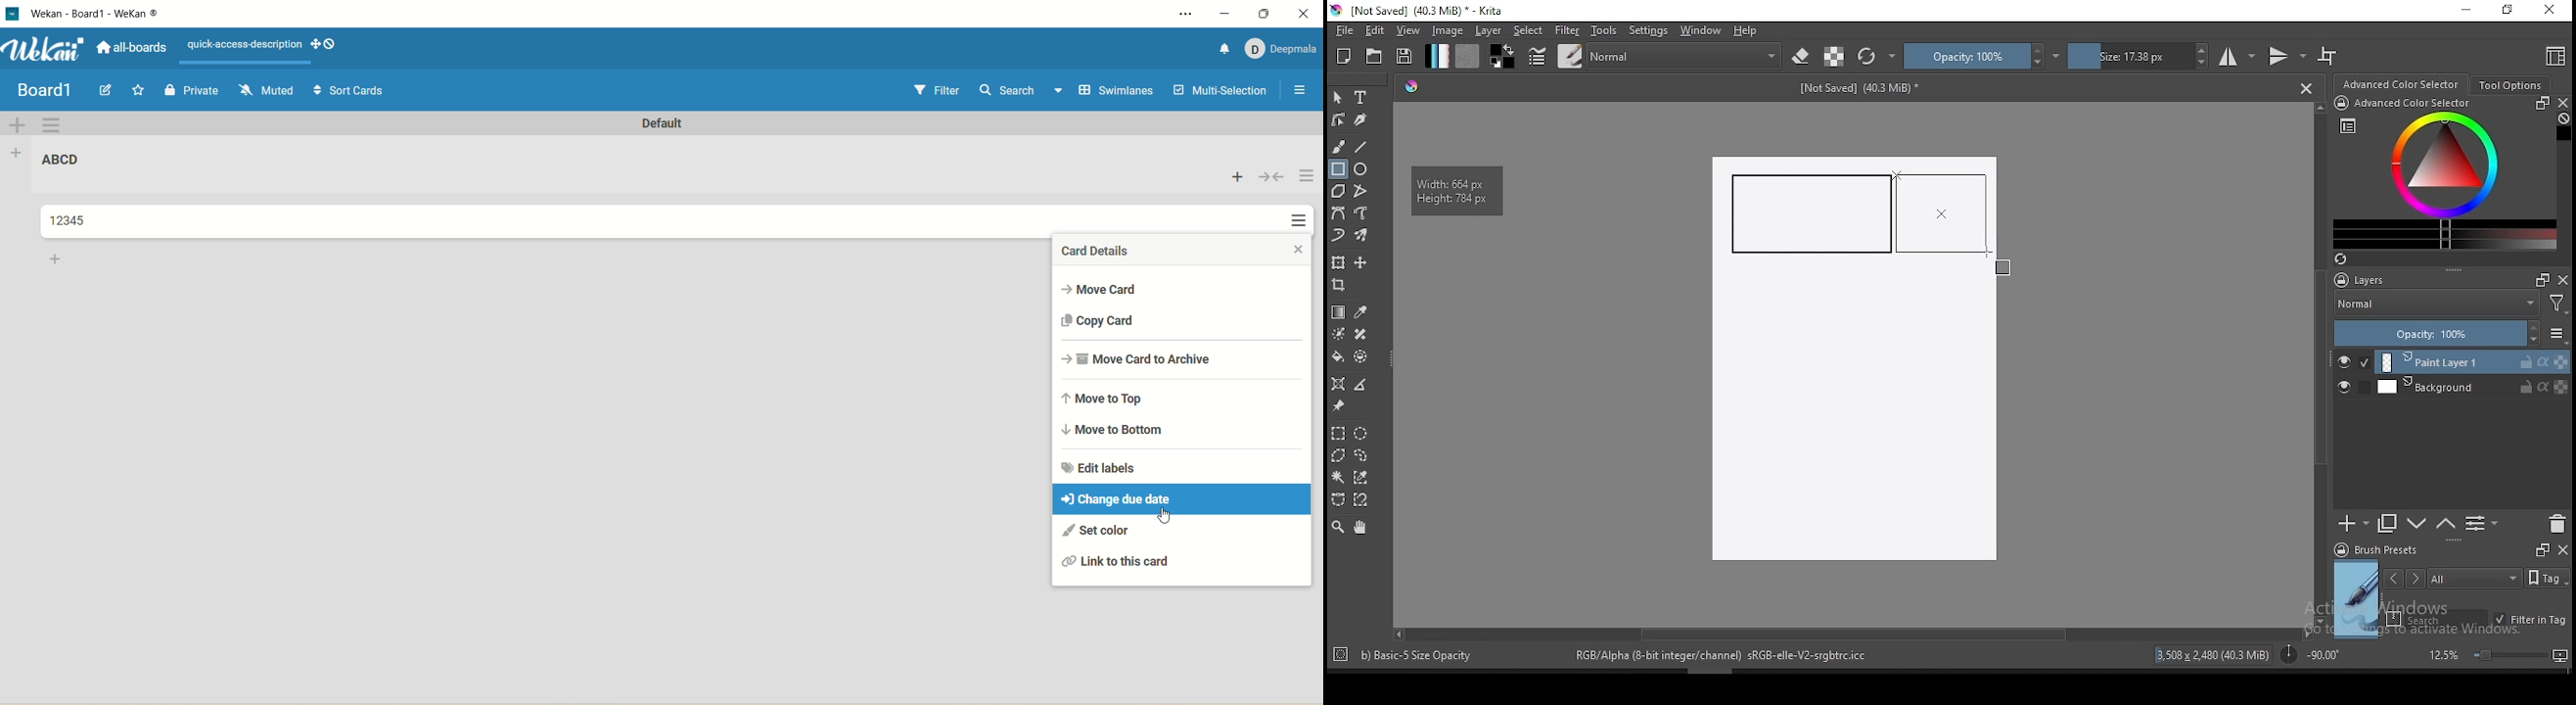  Describe the element at coordinates (1749, 31) in the screenshot. I see `help` at that location.